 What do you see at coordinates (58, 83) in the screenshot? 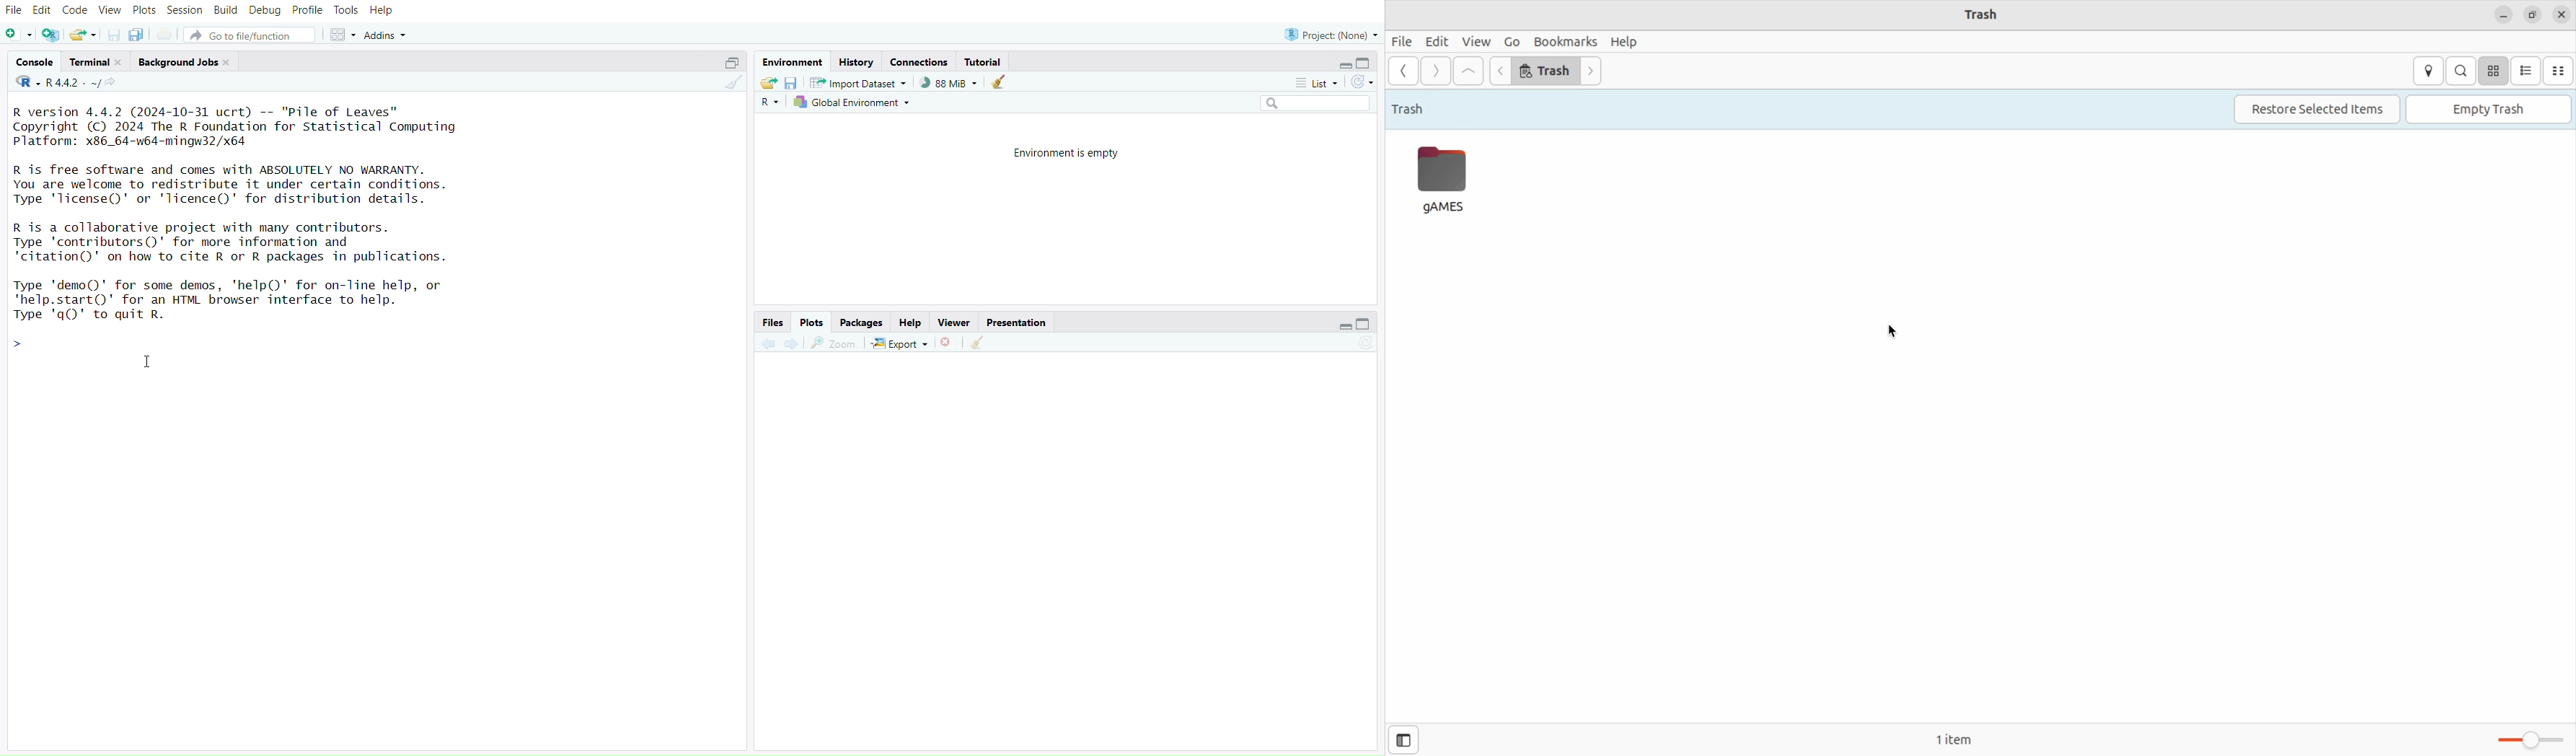
I see `R 4.4.2` at bounding box center [58, 83].